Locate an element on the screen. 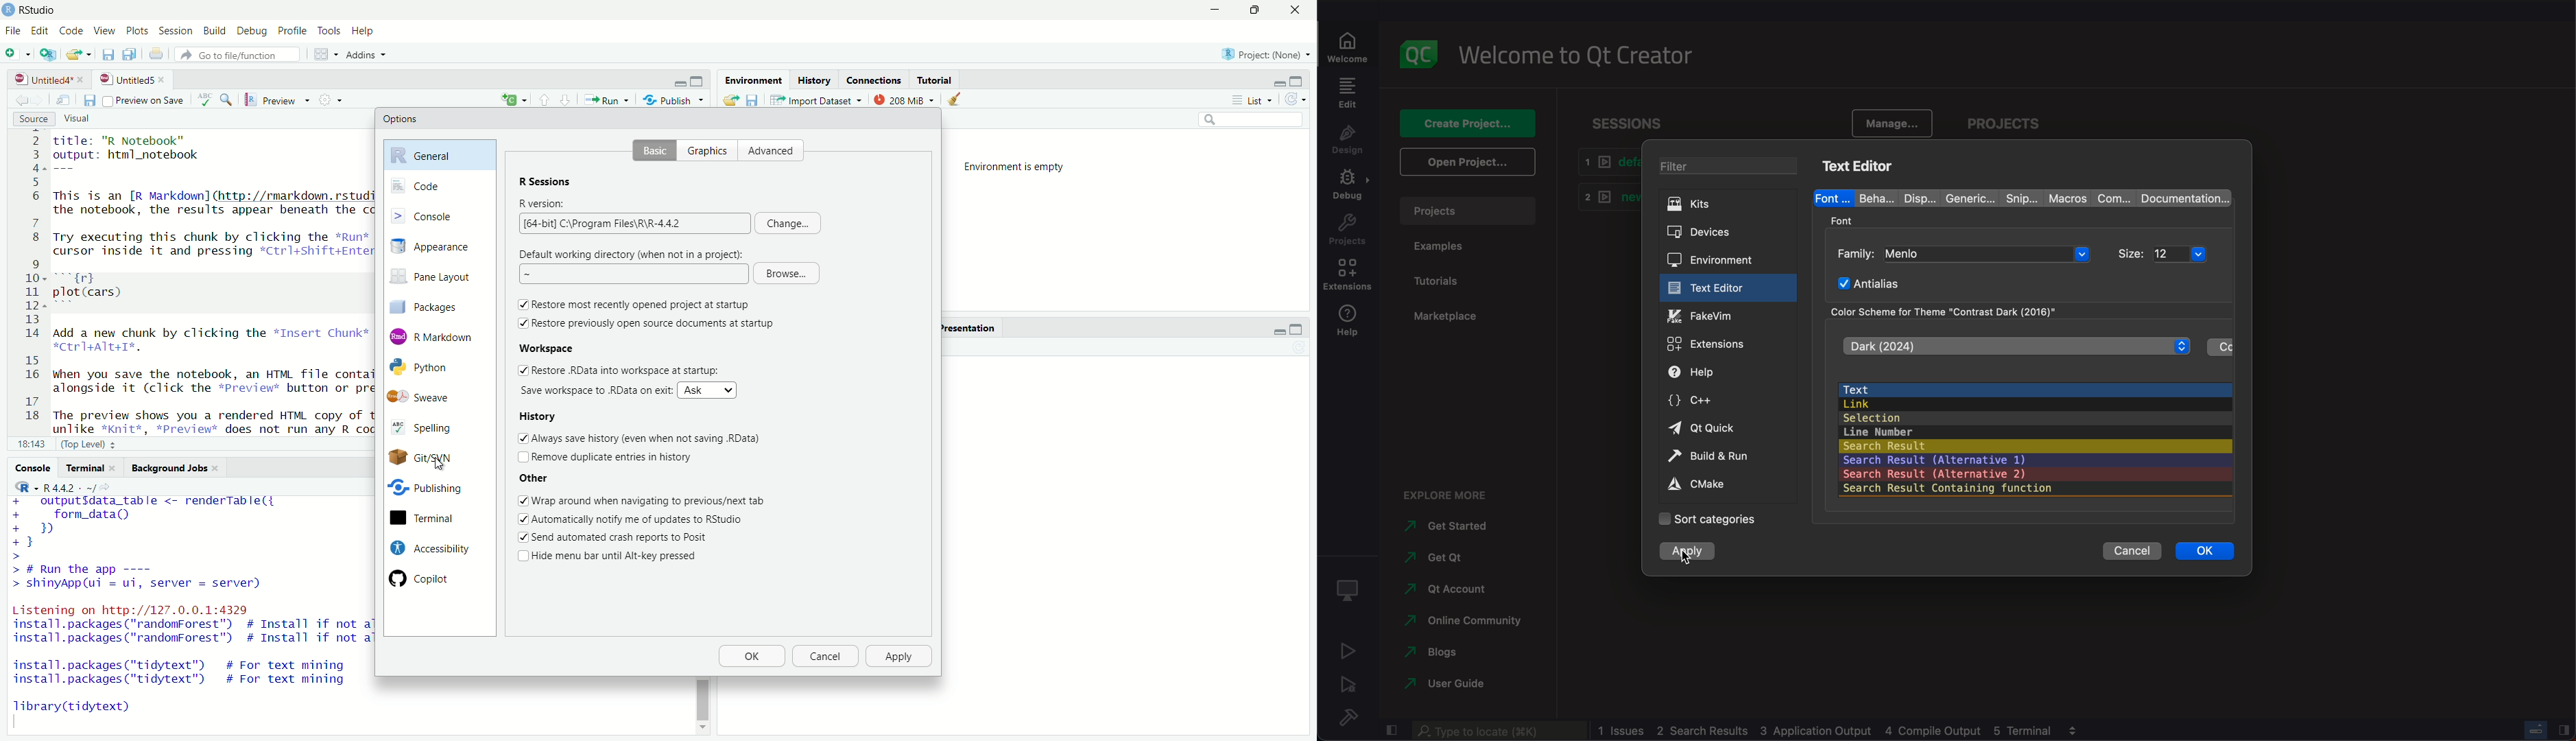 The image size is (2576, 756). check box is located at coordinates (520, 370).